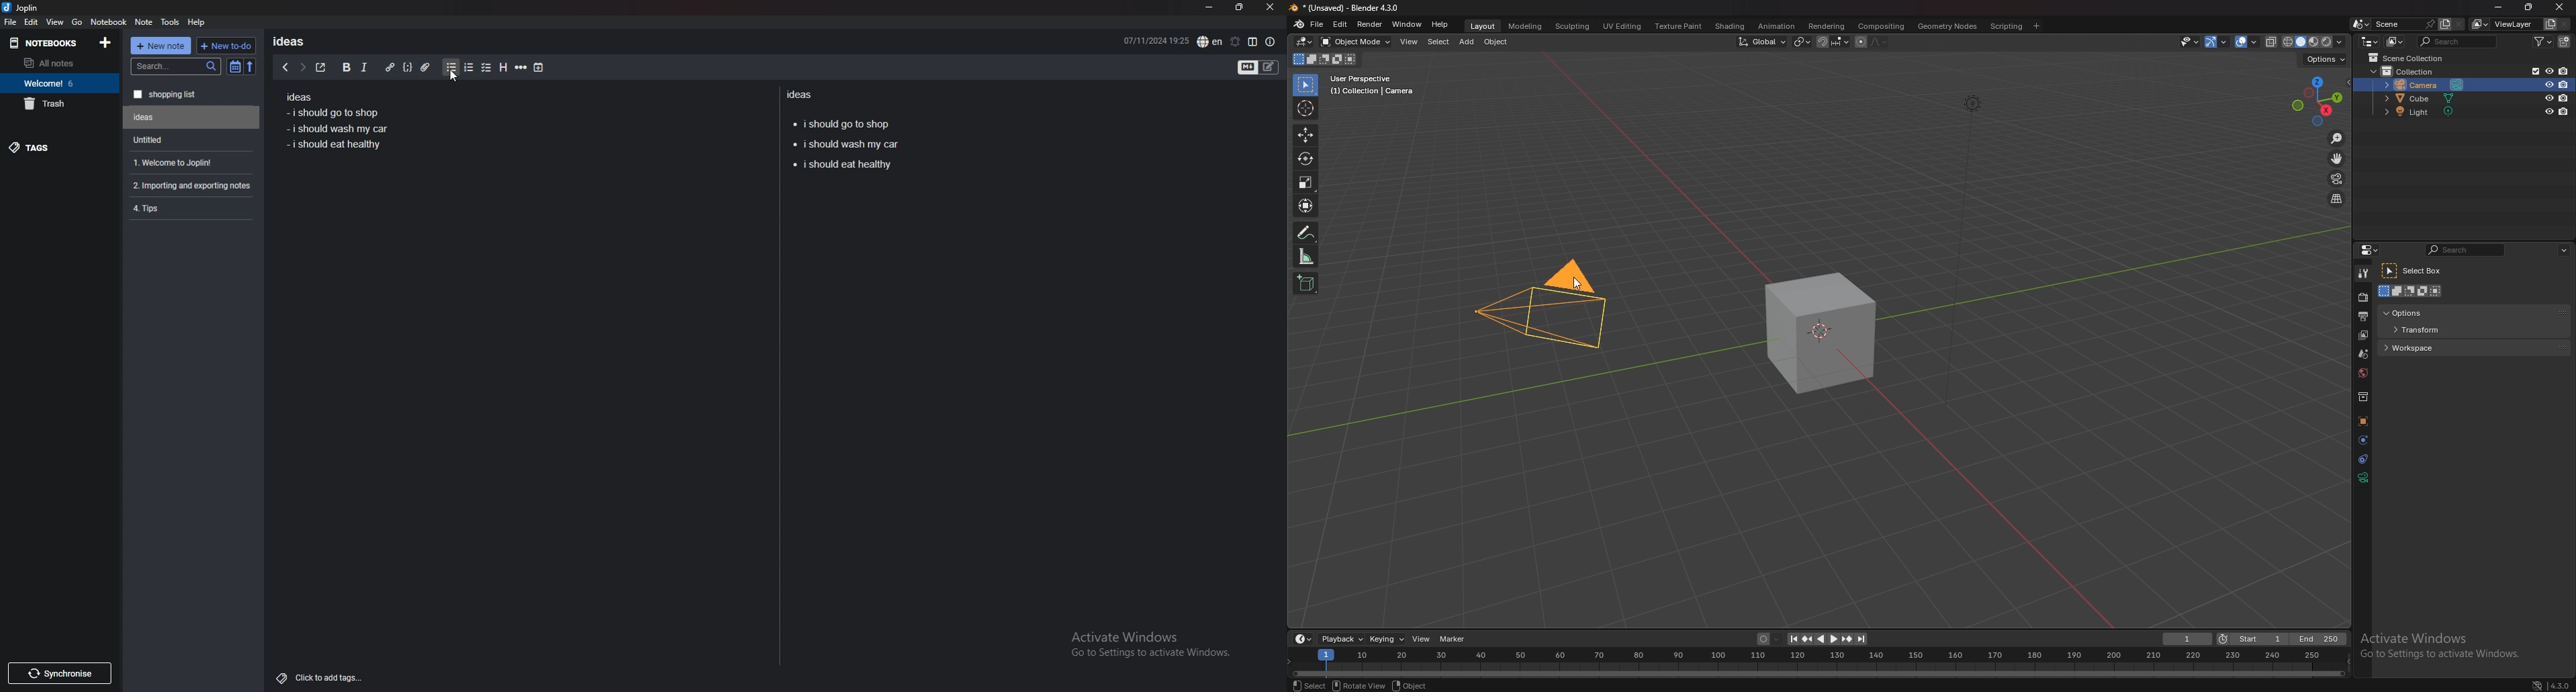  Describe the element at coordinates (60, 147) in the screenshot. I see `tags` at that location.